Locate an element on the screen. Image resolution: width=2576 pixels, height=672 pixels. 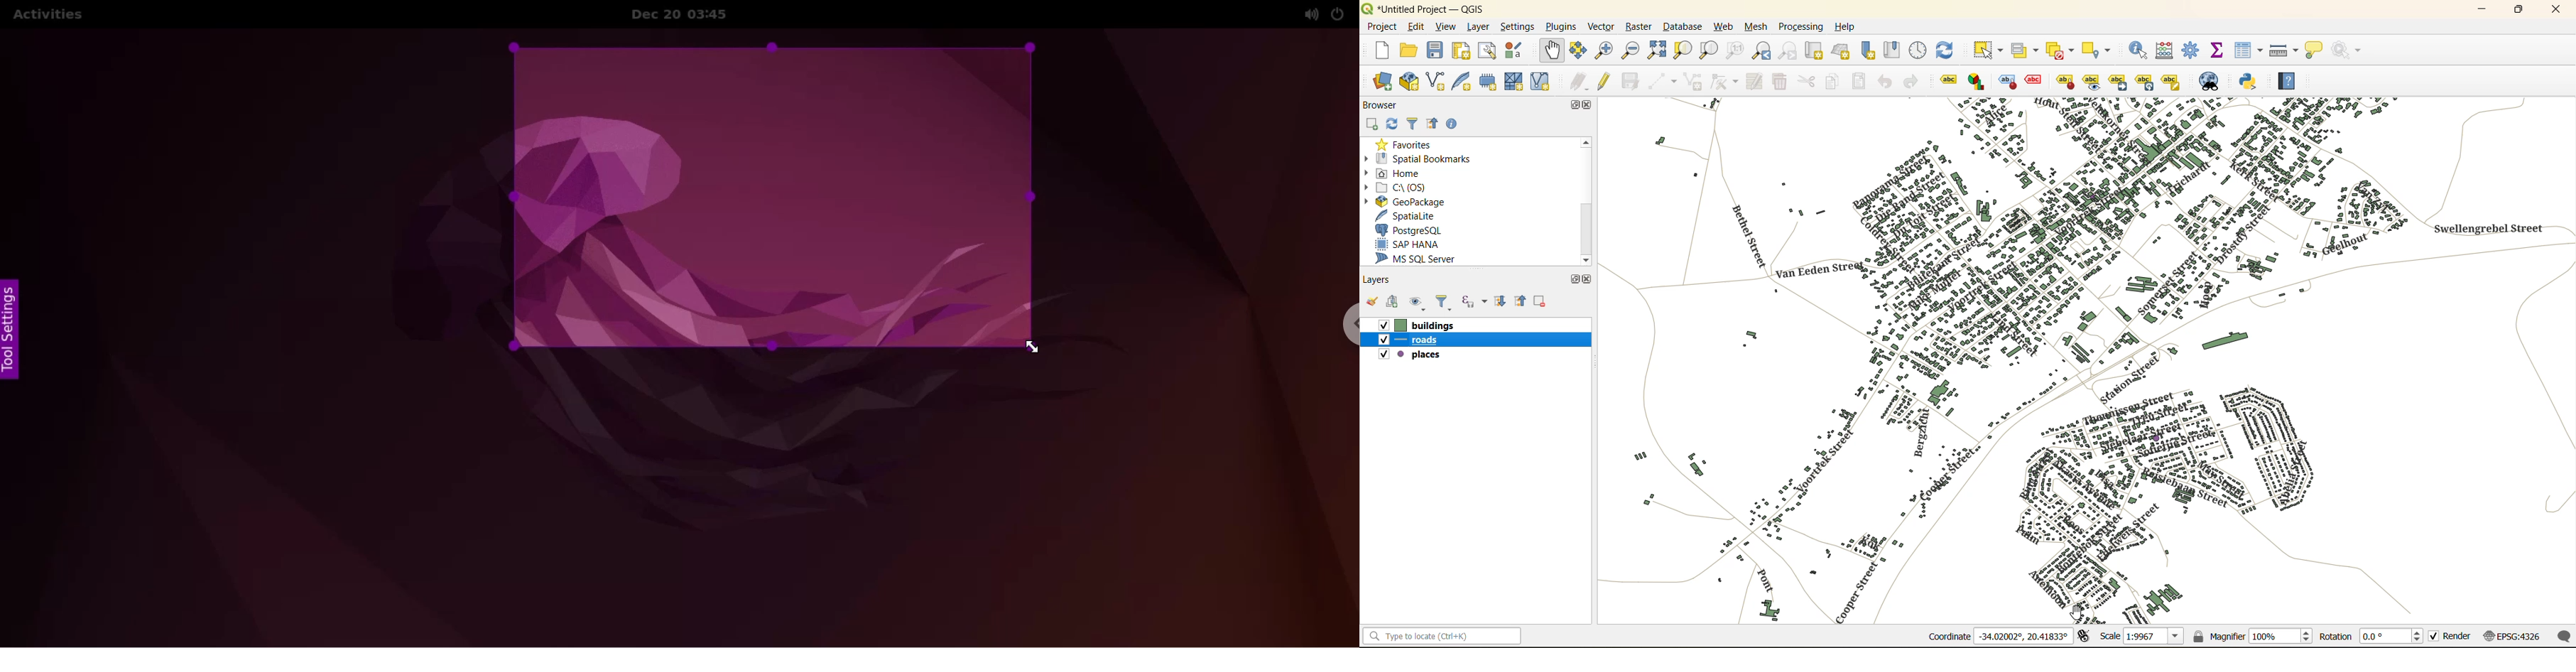
browser is located at coordinates (1382, 107).